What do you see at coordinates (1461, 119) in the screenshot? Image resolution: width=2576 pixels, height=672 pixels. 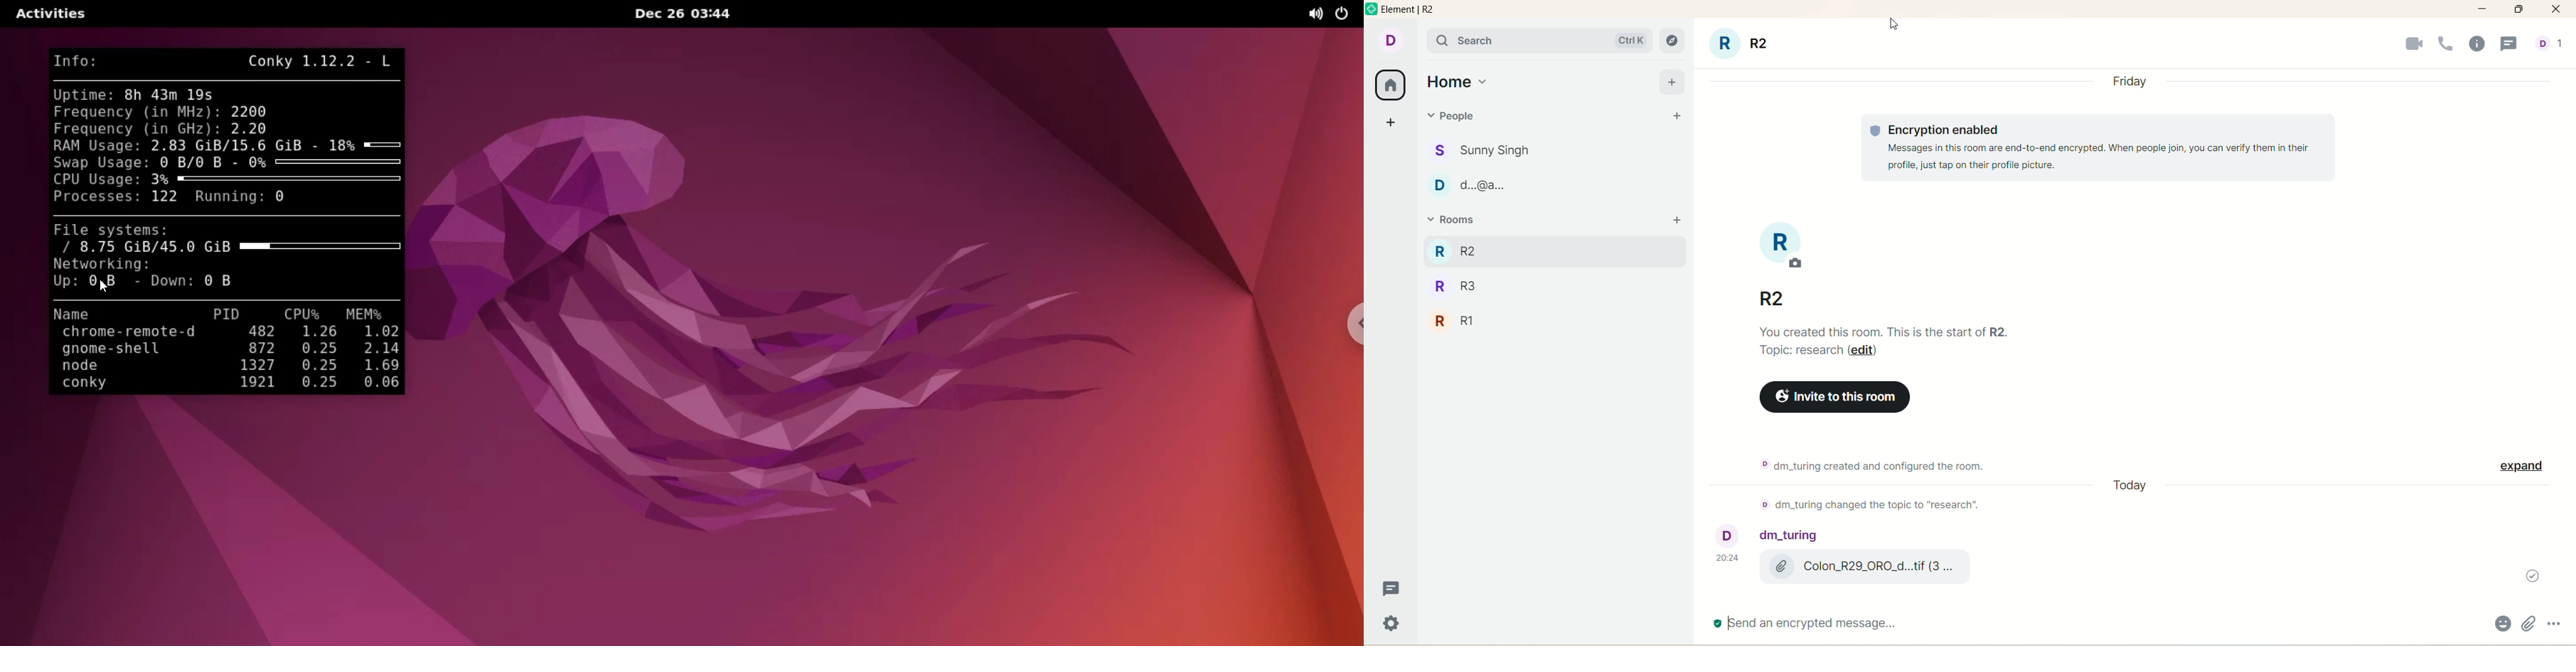 I see `people` at bounding box center [1461, 119].